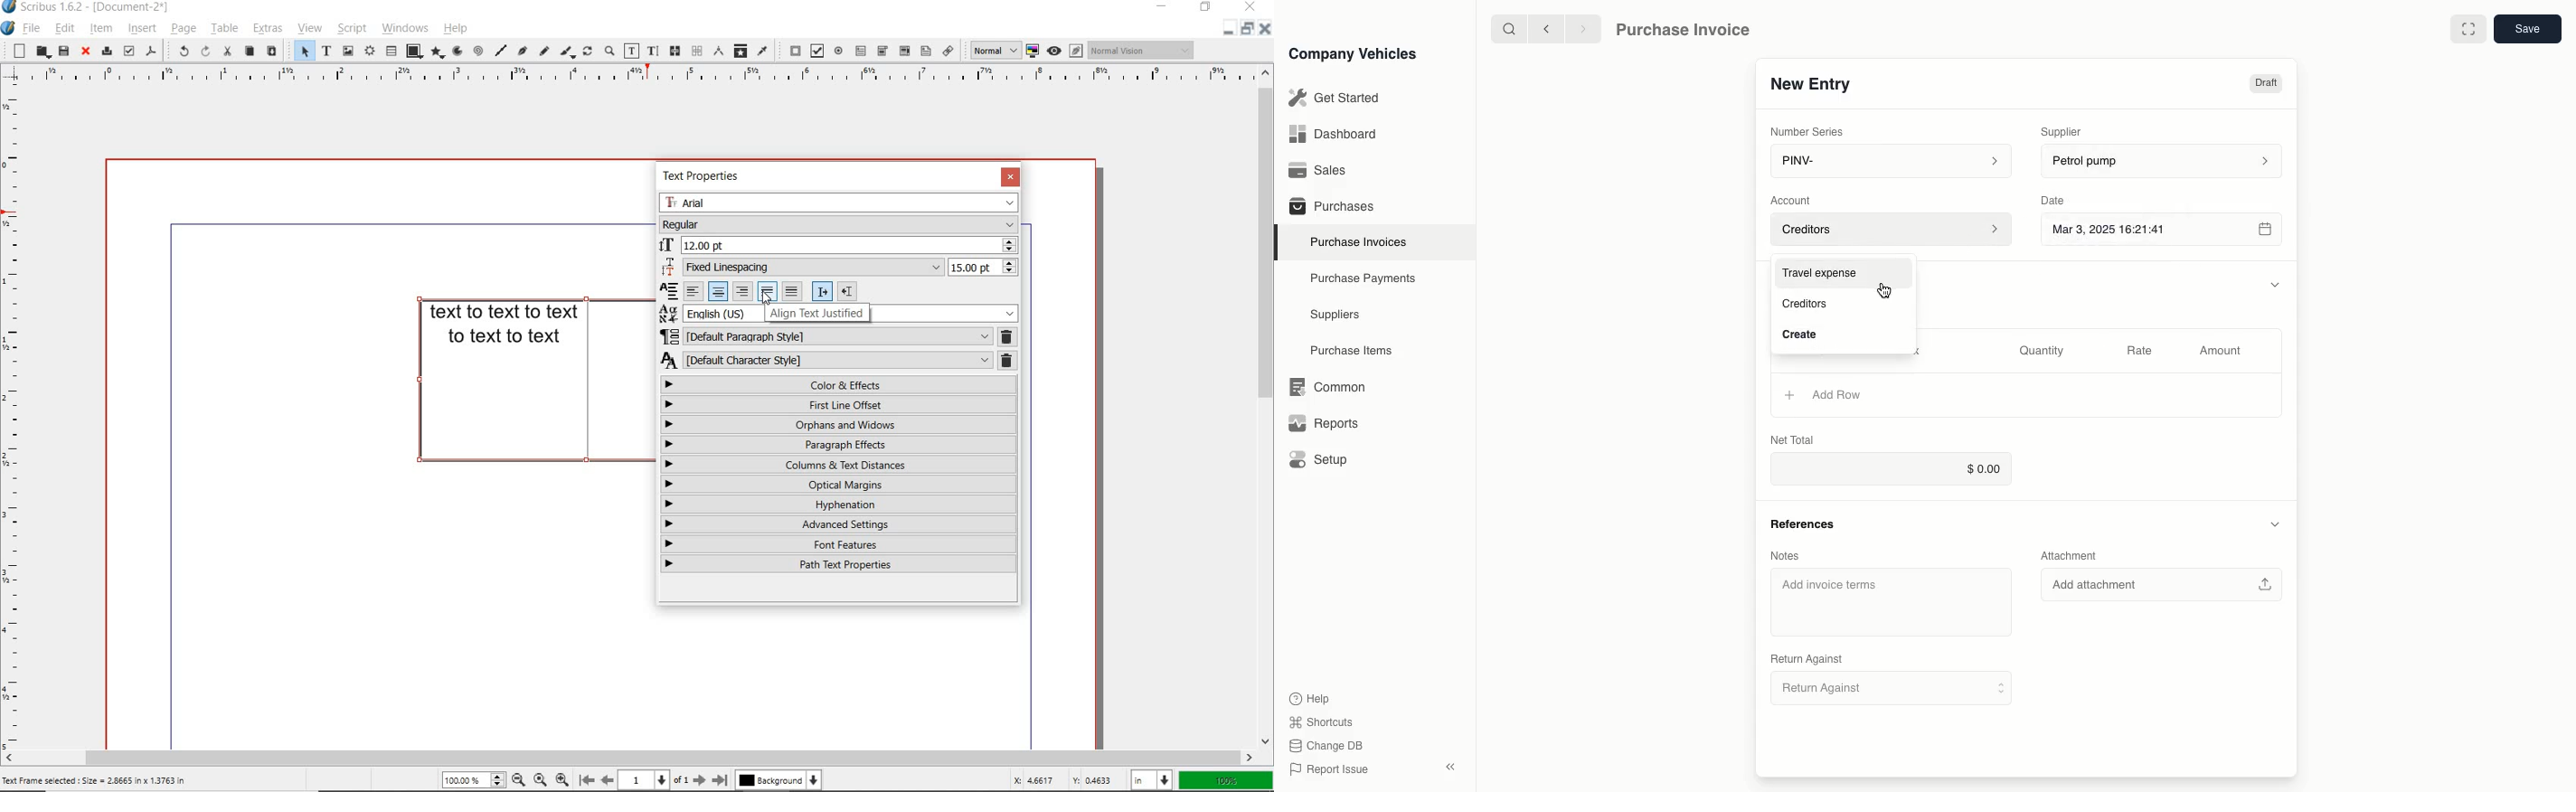 This screenshot has height=812, width=2576. Describe the element at coordinates (1353, 53) in the screenshot. I see `Company Vehicles` at that location.